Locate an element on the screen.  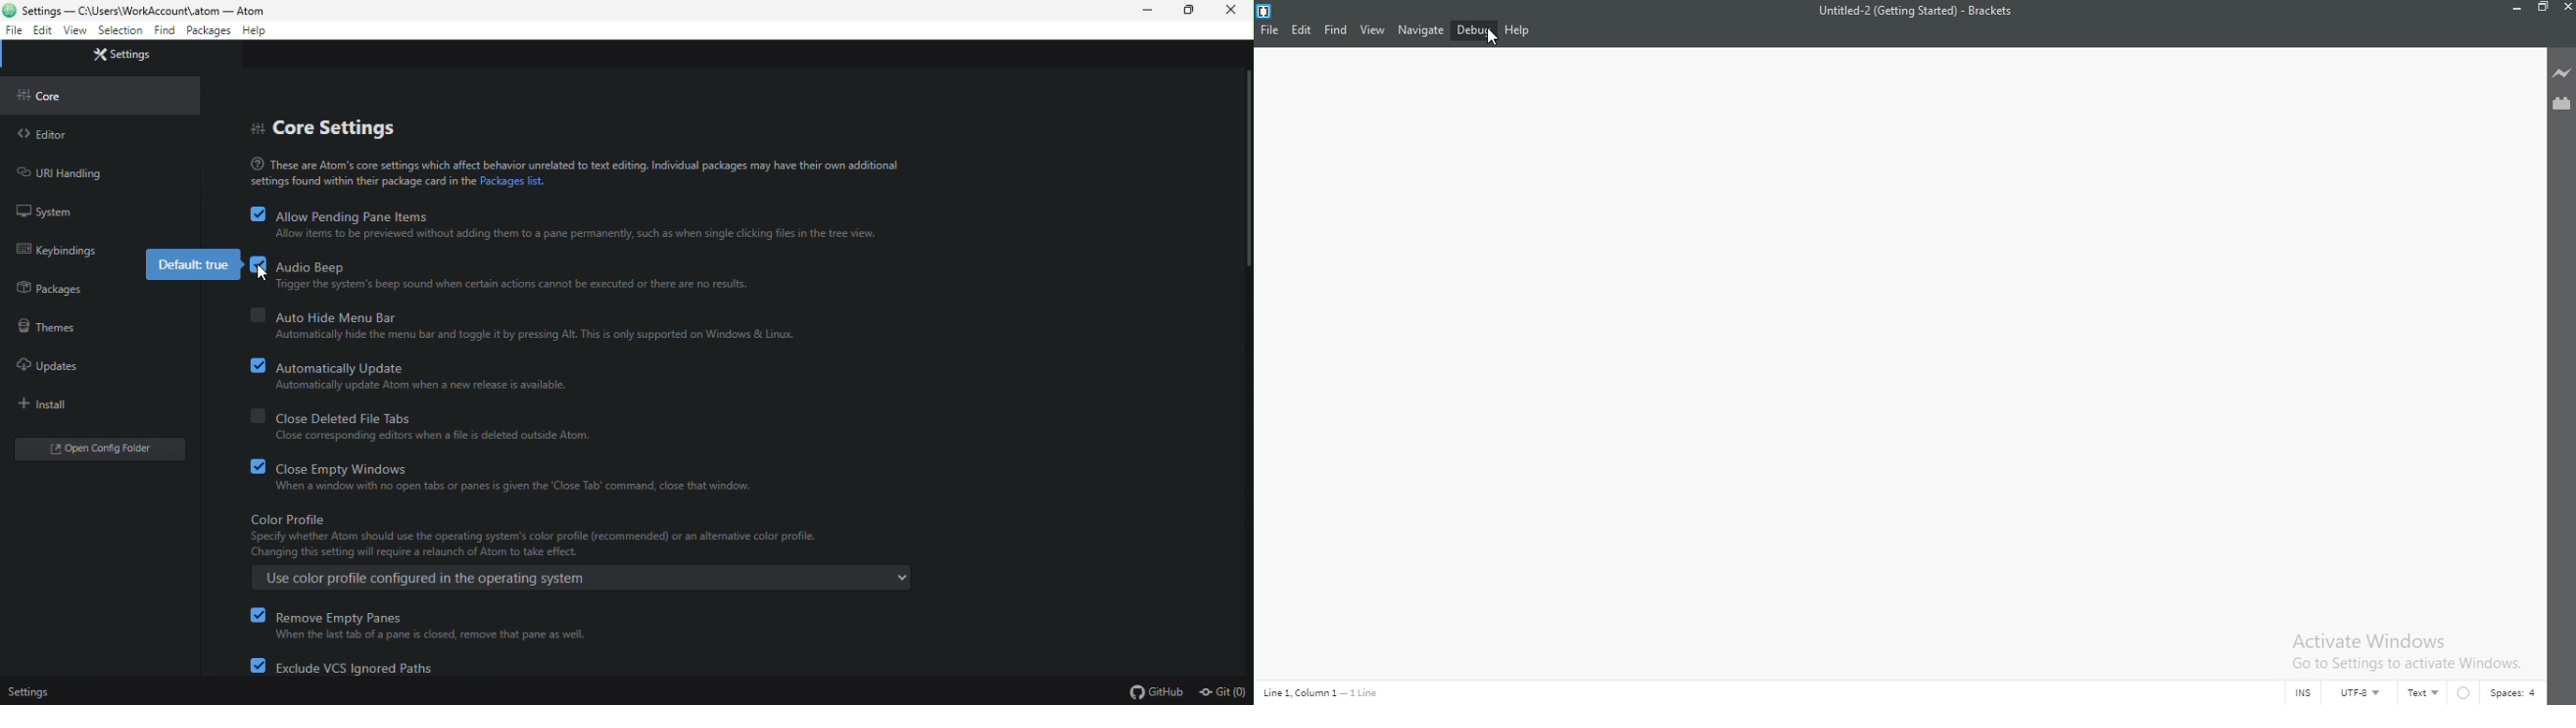
Allow items to be previewed without adding them to a pane permanently, such as when single clicking files in the tree view. is located at coordinates (565, 236).